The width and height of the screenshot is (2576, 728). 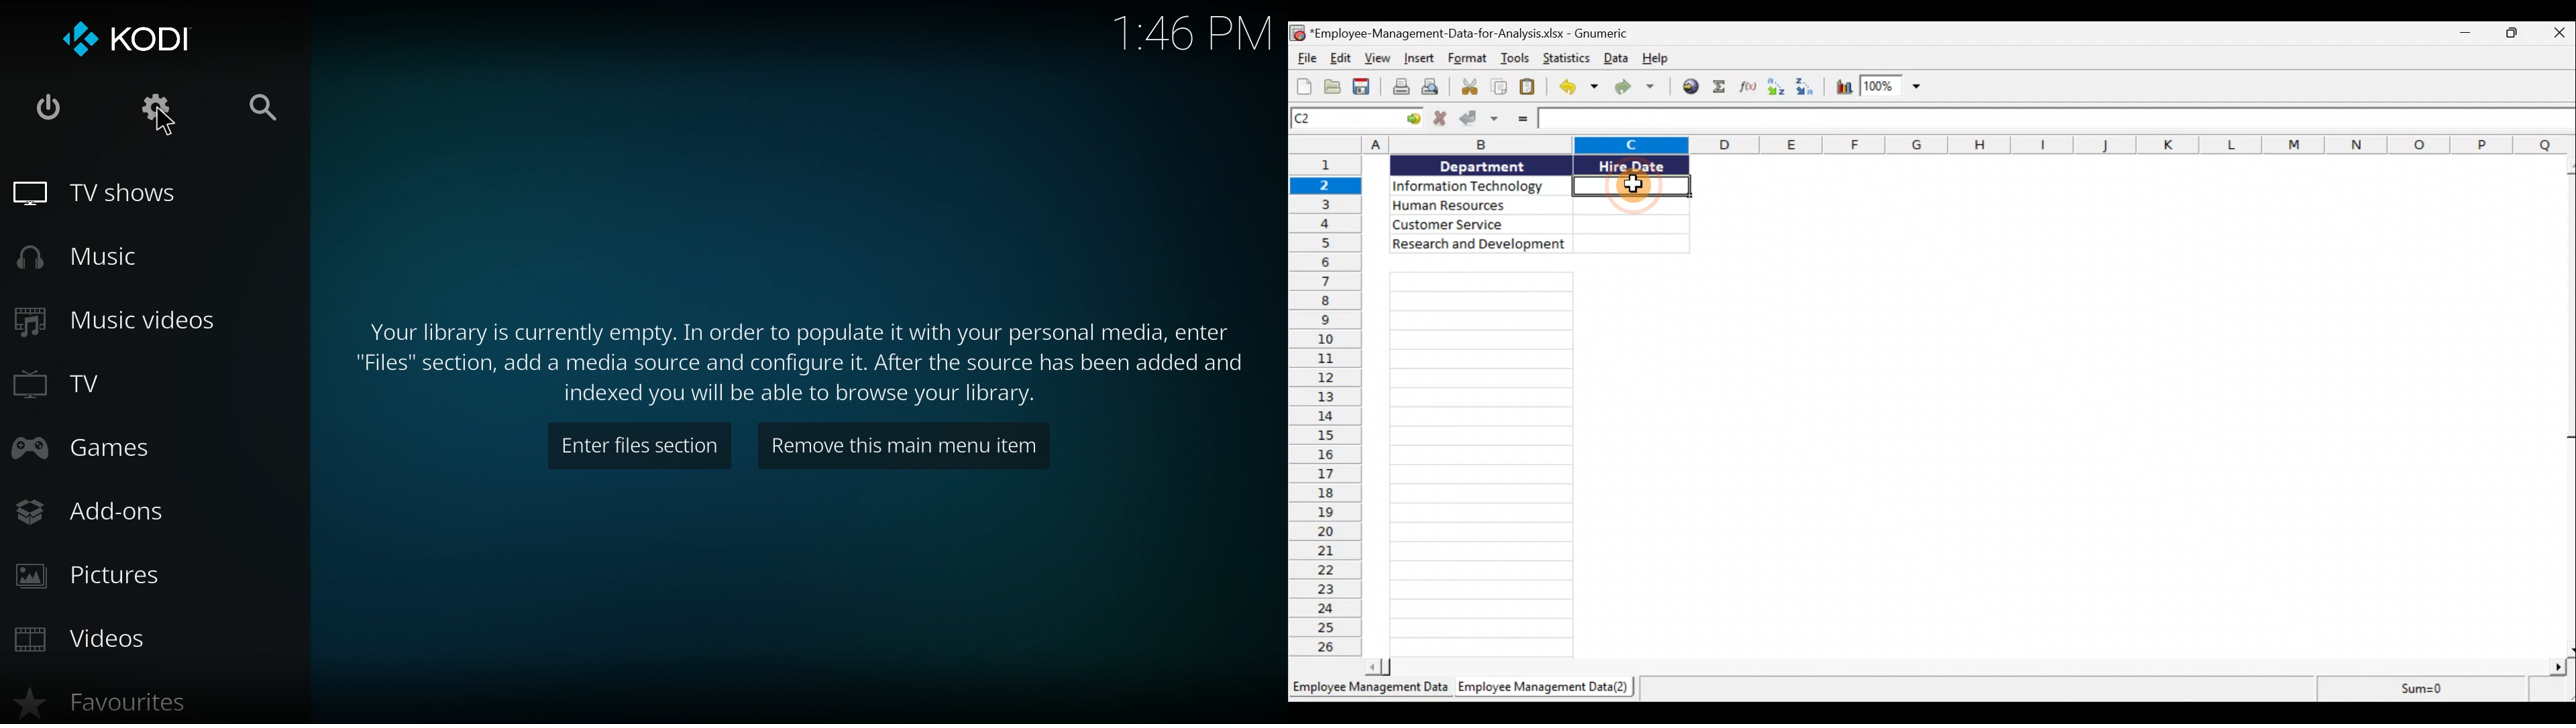 I want to click on cursor, so click(x=173, y=124).